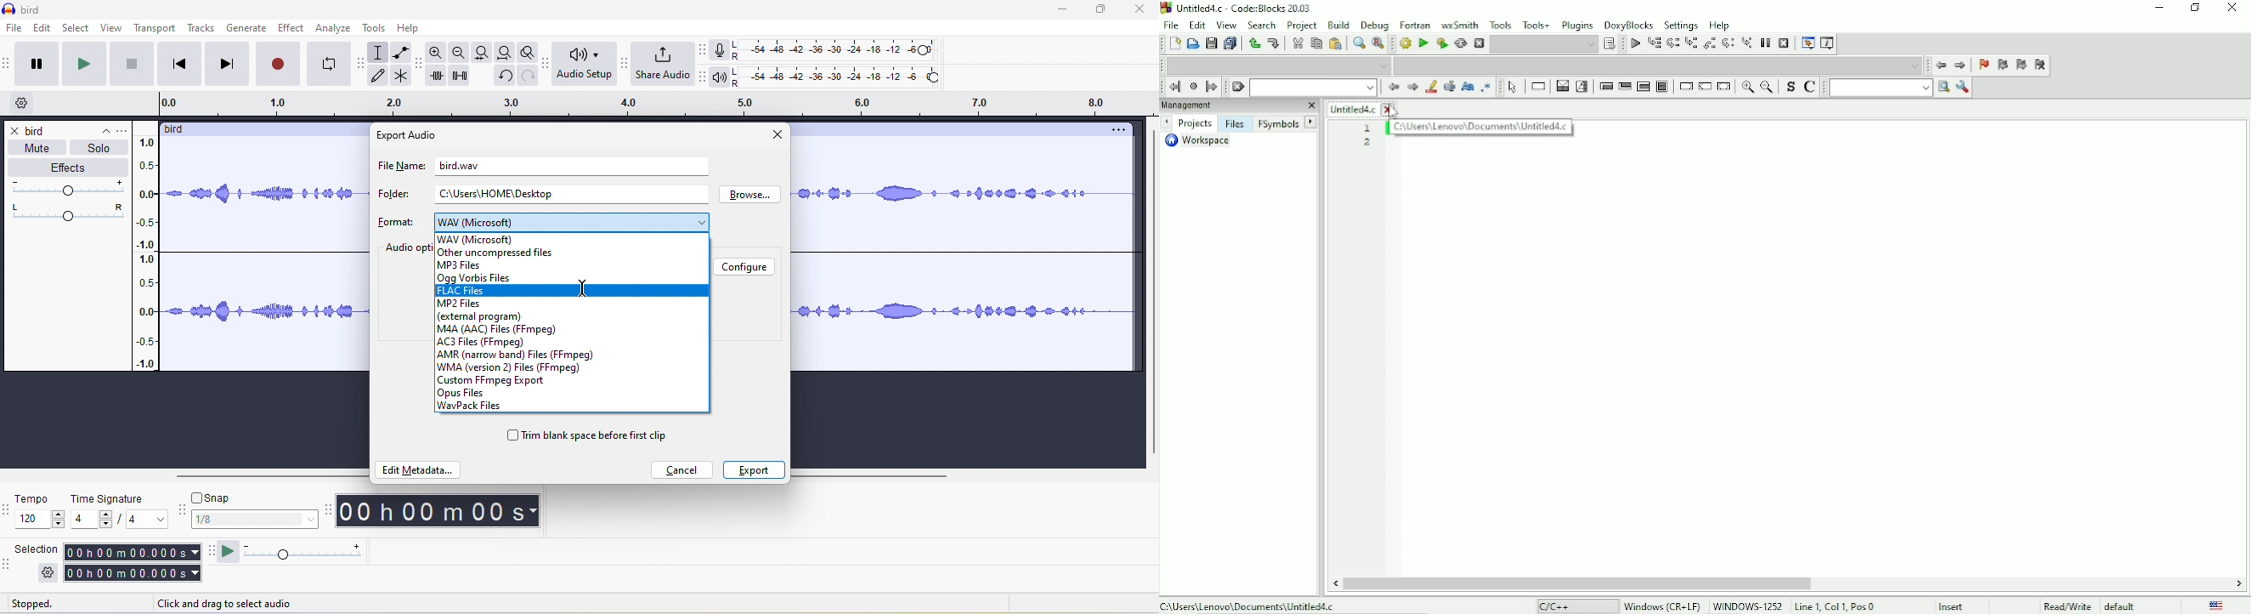  I want to click on Prev, so click(1392, 88).